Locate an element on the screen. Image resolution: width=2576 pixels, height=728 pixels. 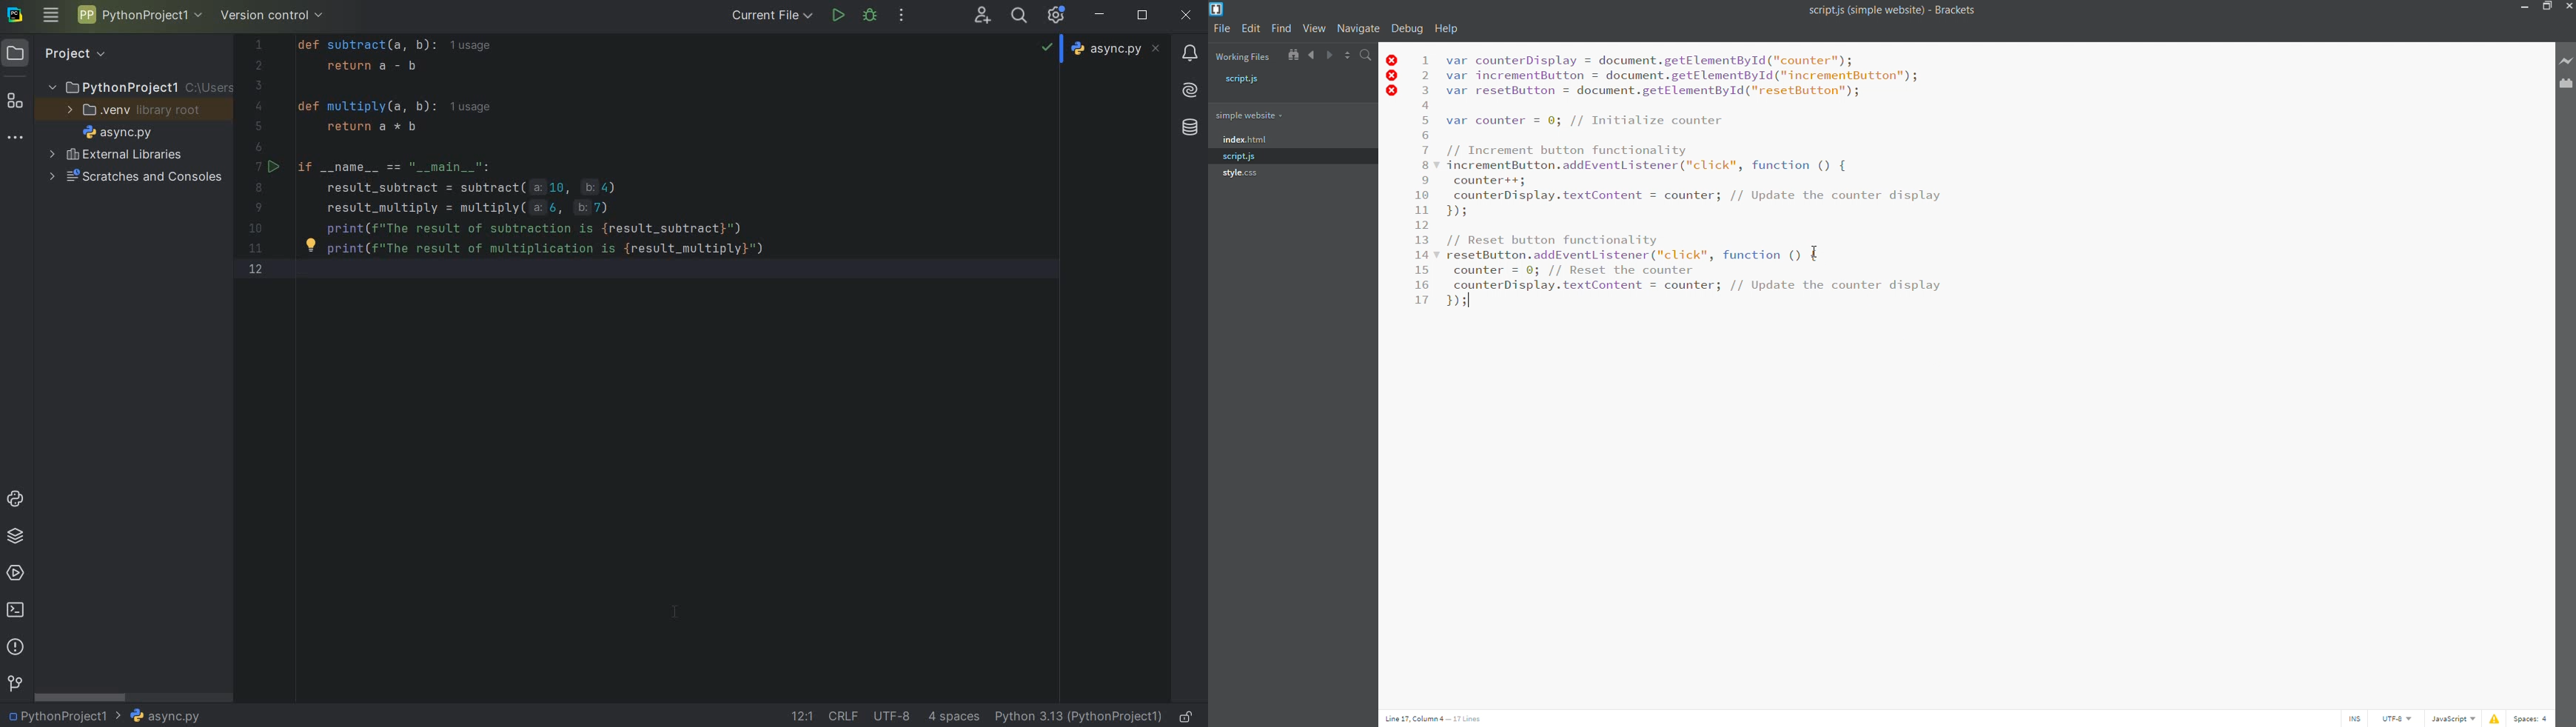
debug is located at coordinates (1408, 29).